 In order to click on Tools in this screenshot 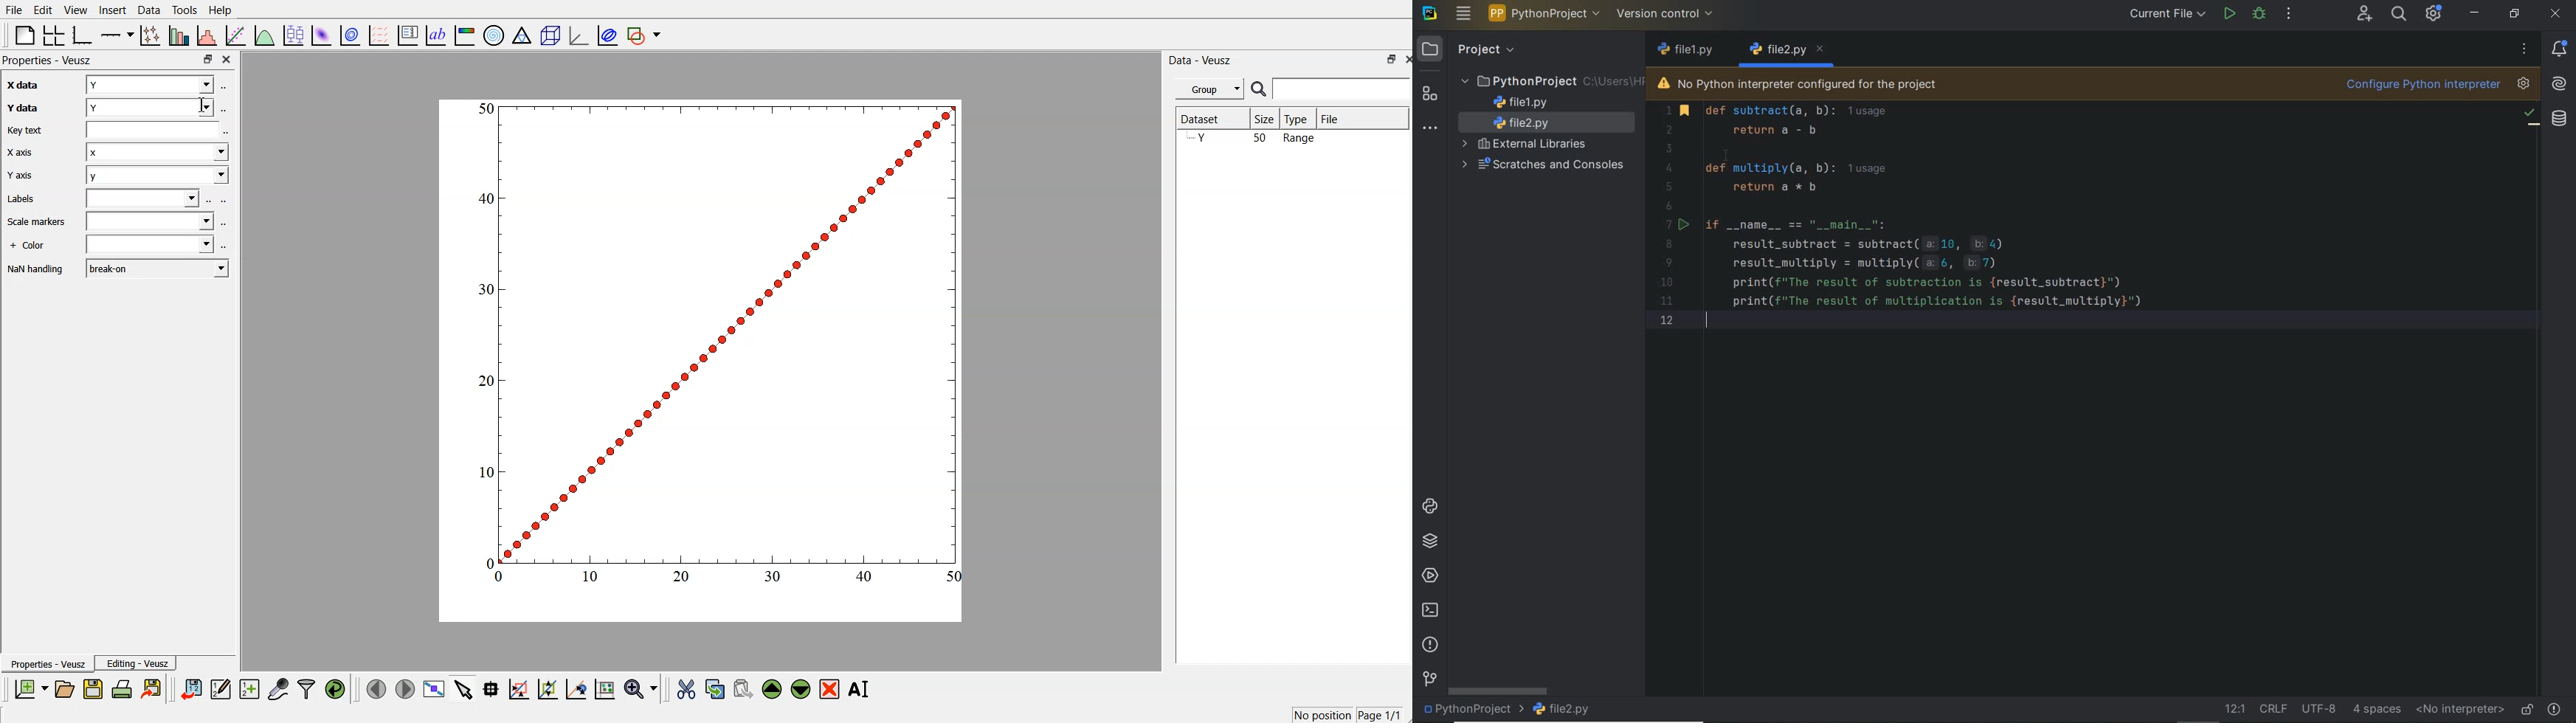, I will do `click(184, 10)`.